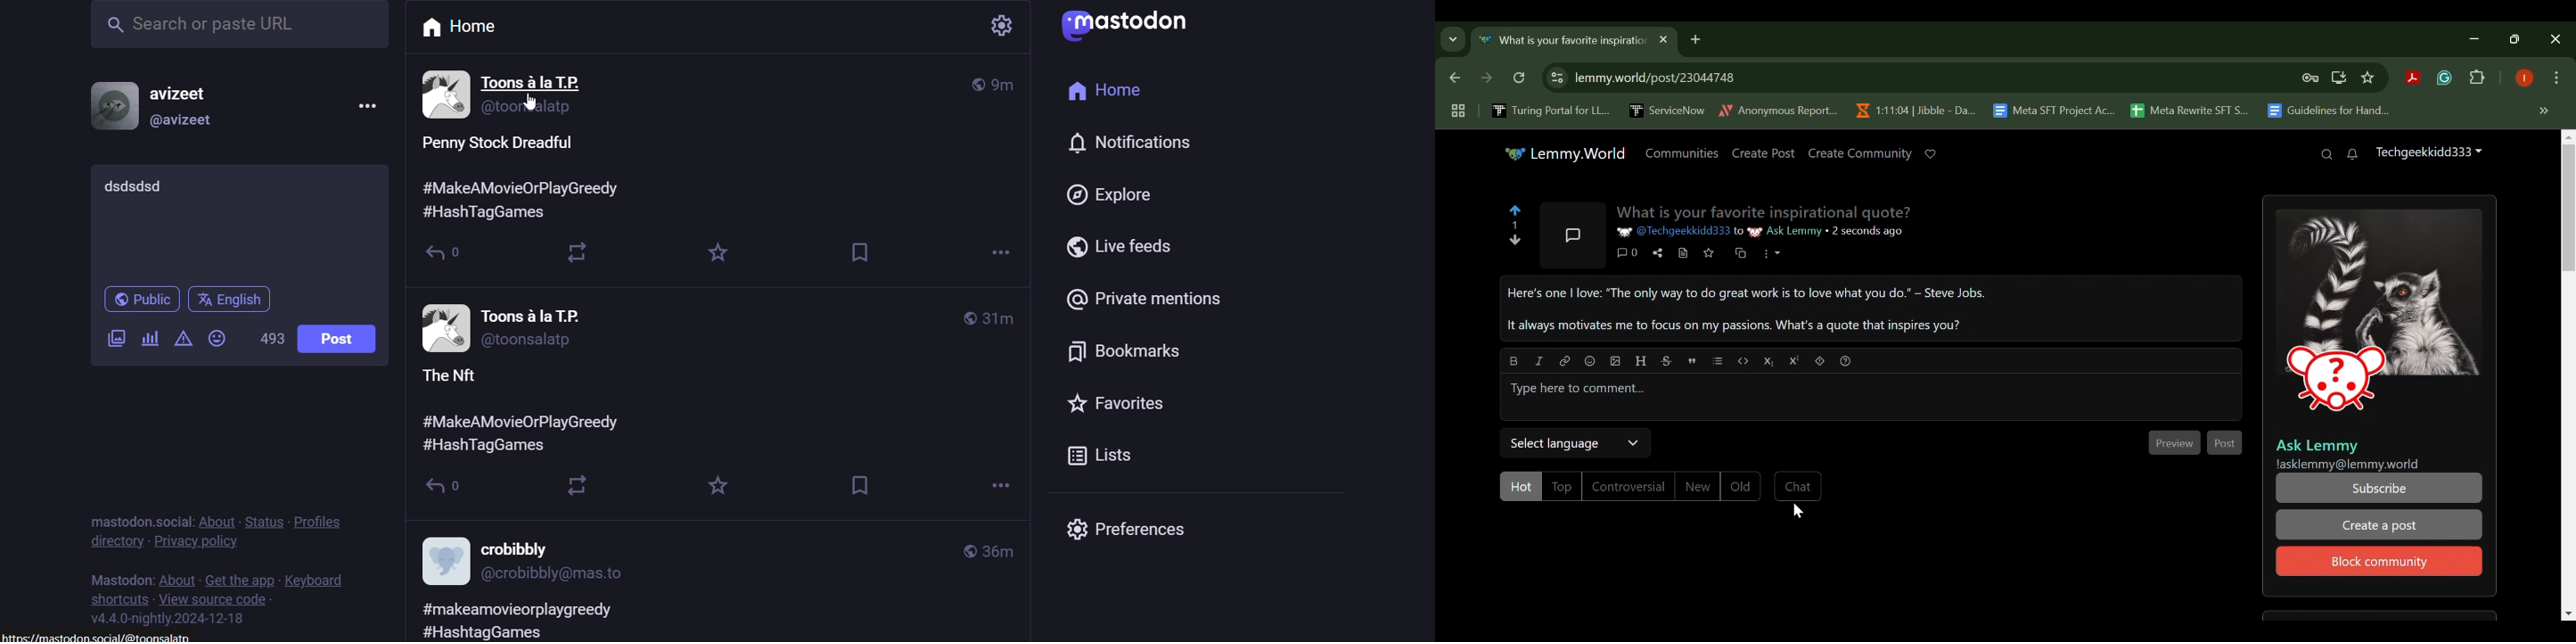 The height and width of the screenshot is (644, 2576). What do you see at coordinates (993, 552) in the screenshot?
I see `` at bounding box center [993, 552].